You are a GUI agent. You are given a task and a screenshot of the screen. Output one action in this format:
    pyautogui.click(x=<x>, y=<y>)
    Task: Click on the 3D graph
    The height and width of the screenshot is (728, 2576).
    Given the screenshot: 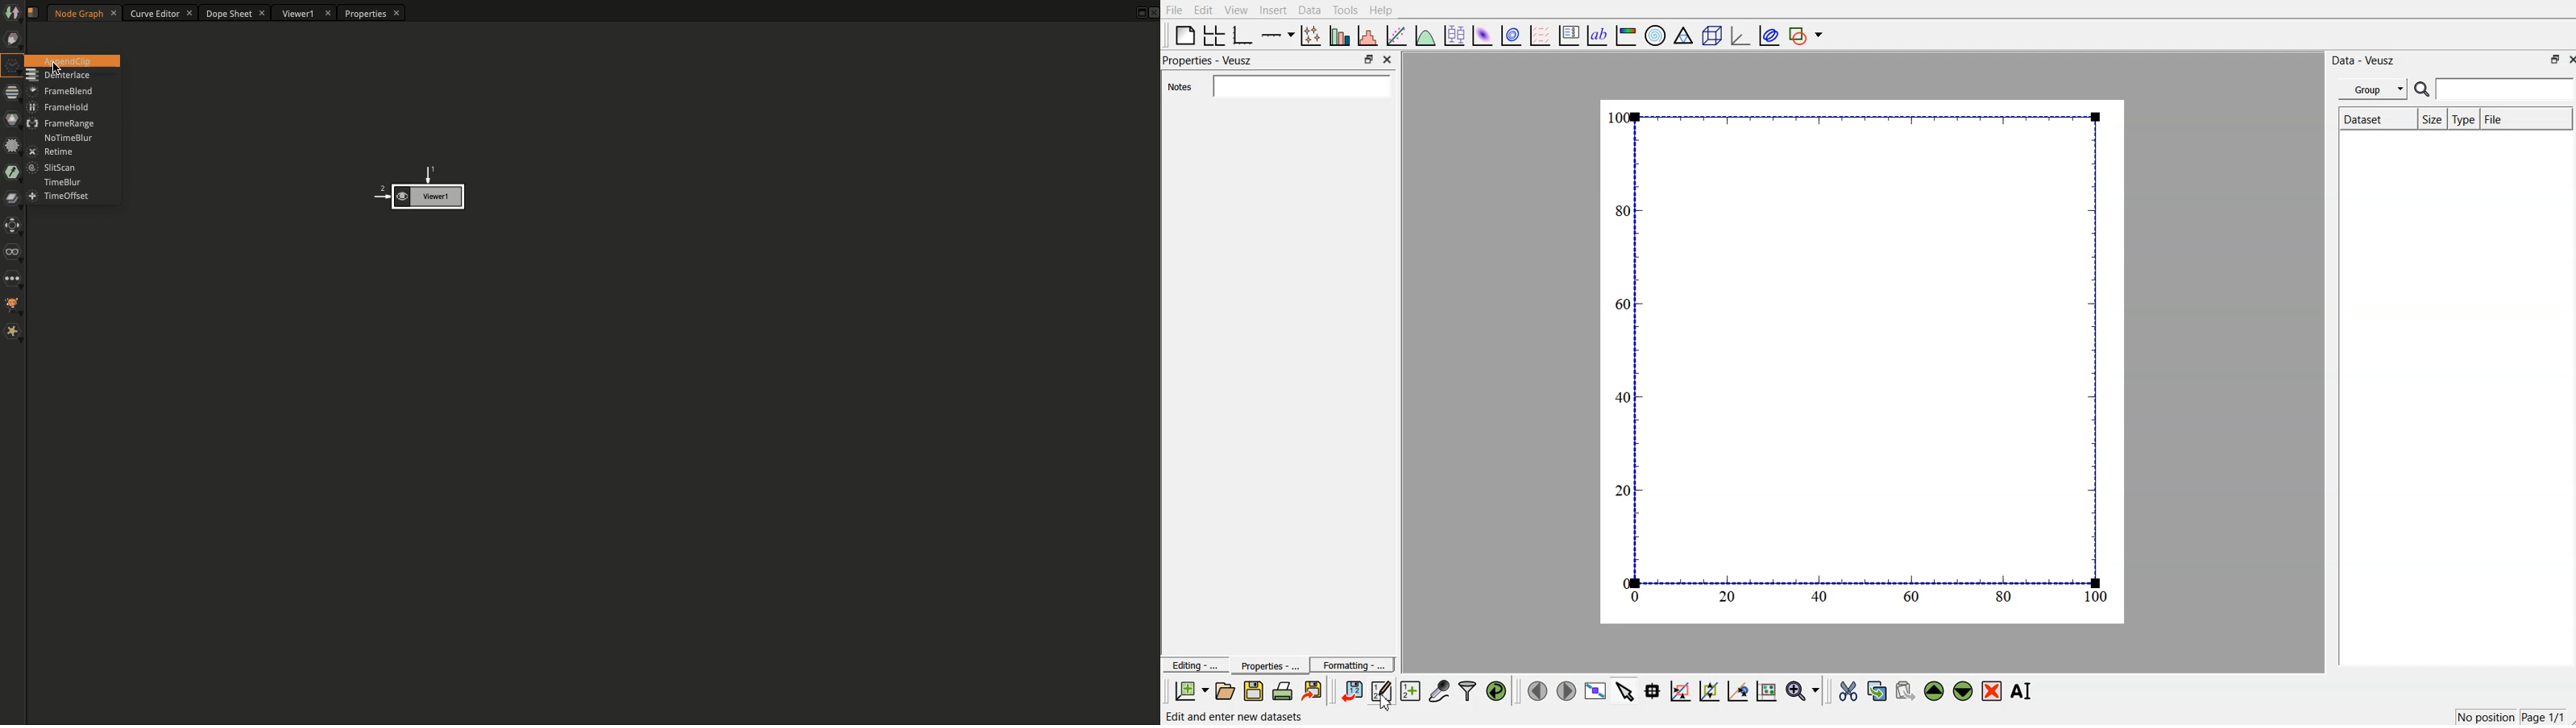 What is the action you would take?
    pyautogui.click(x=1739, y=35)
    